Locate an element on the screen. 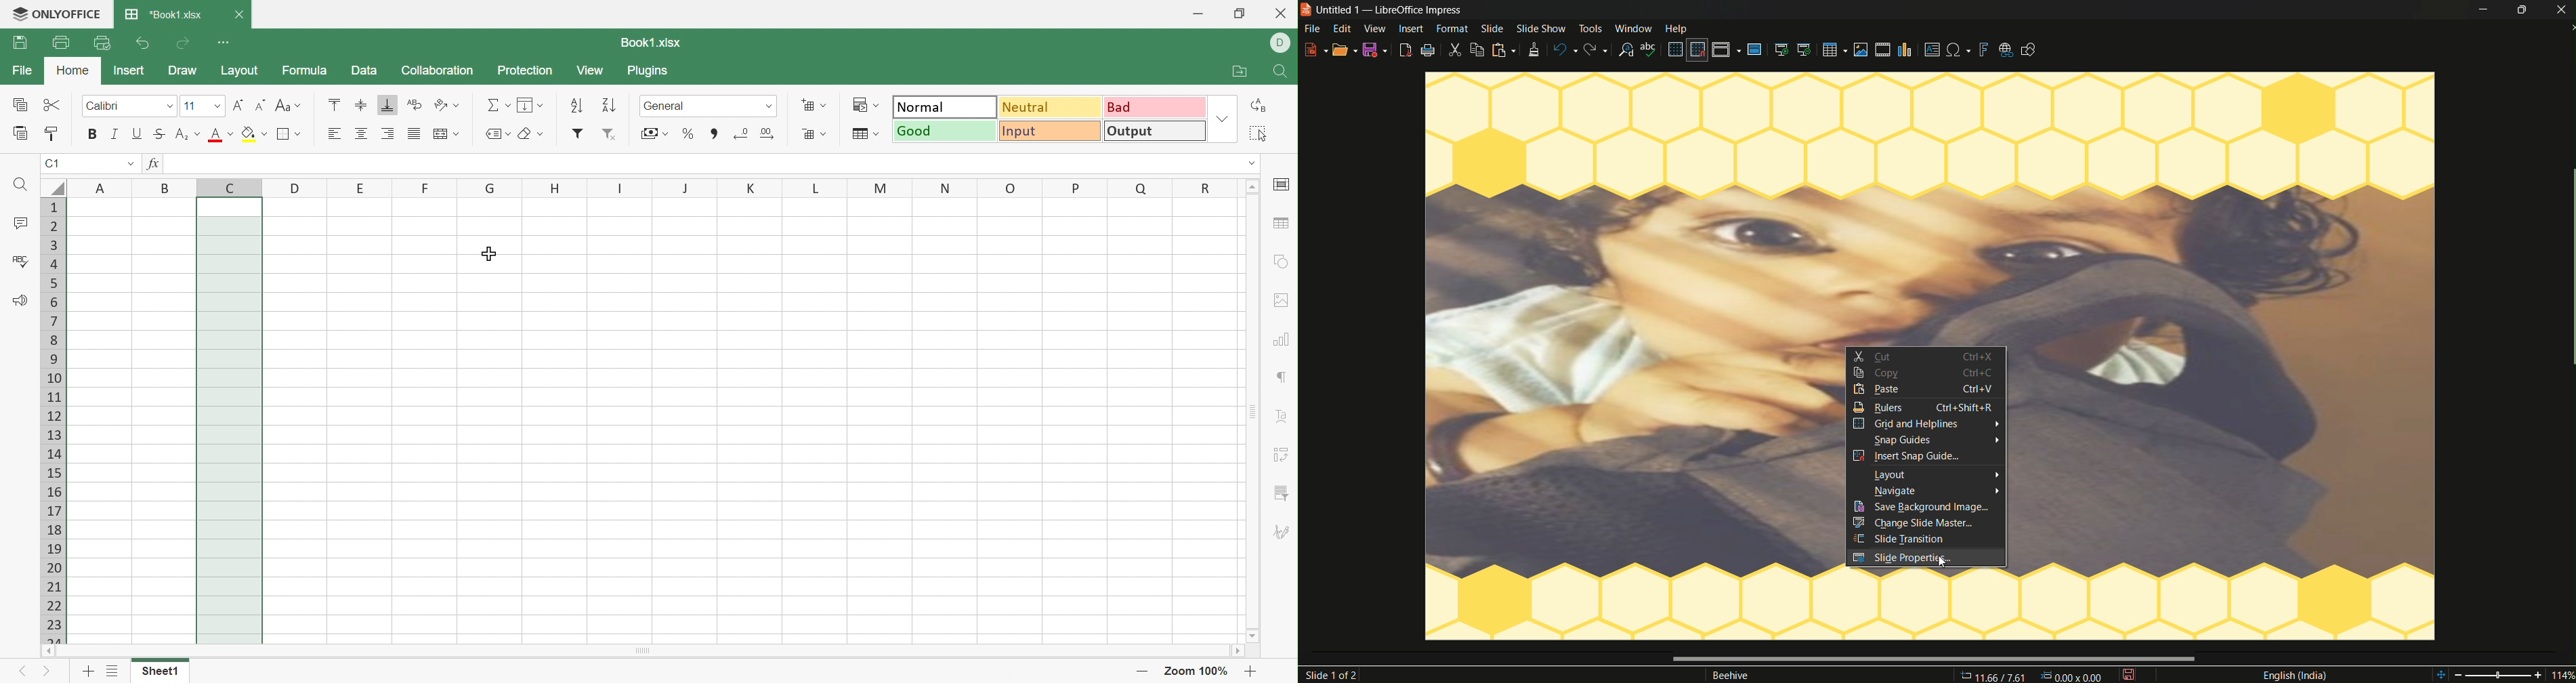 The height and width of the screenshot is (700, 2576). insert audio video is located at coordinates (1884, 50).